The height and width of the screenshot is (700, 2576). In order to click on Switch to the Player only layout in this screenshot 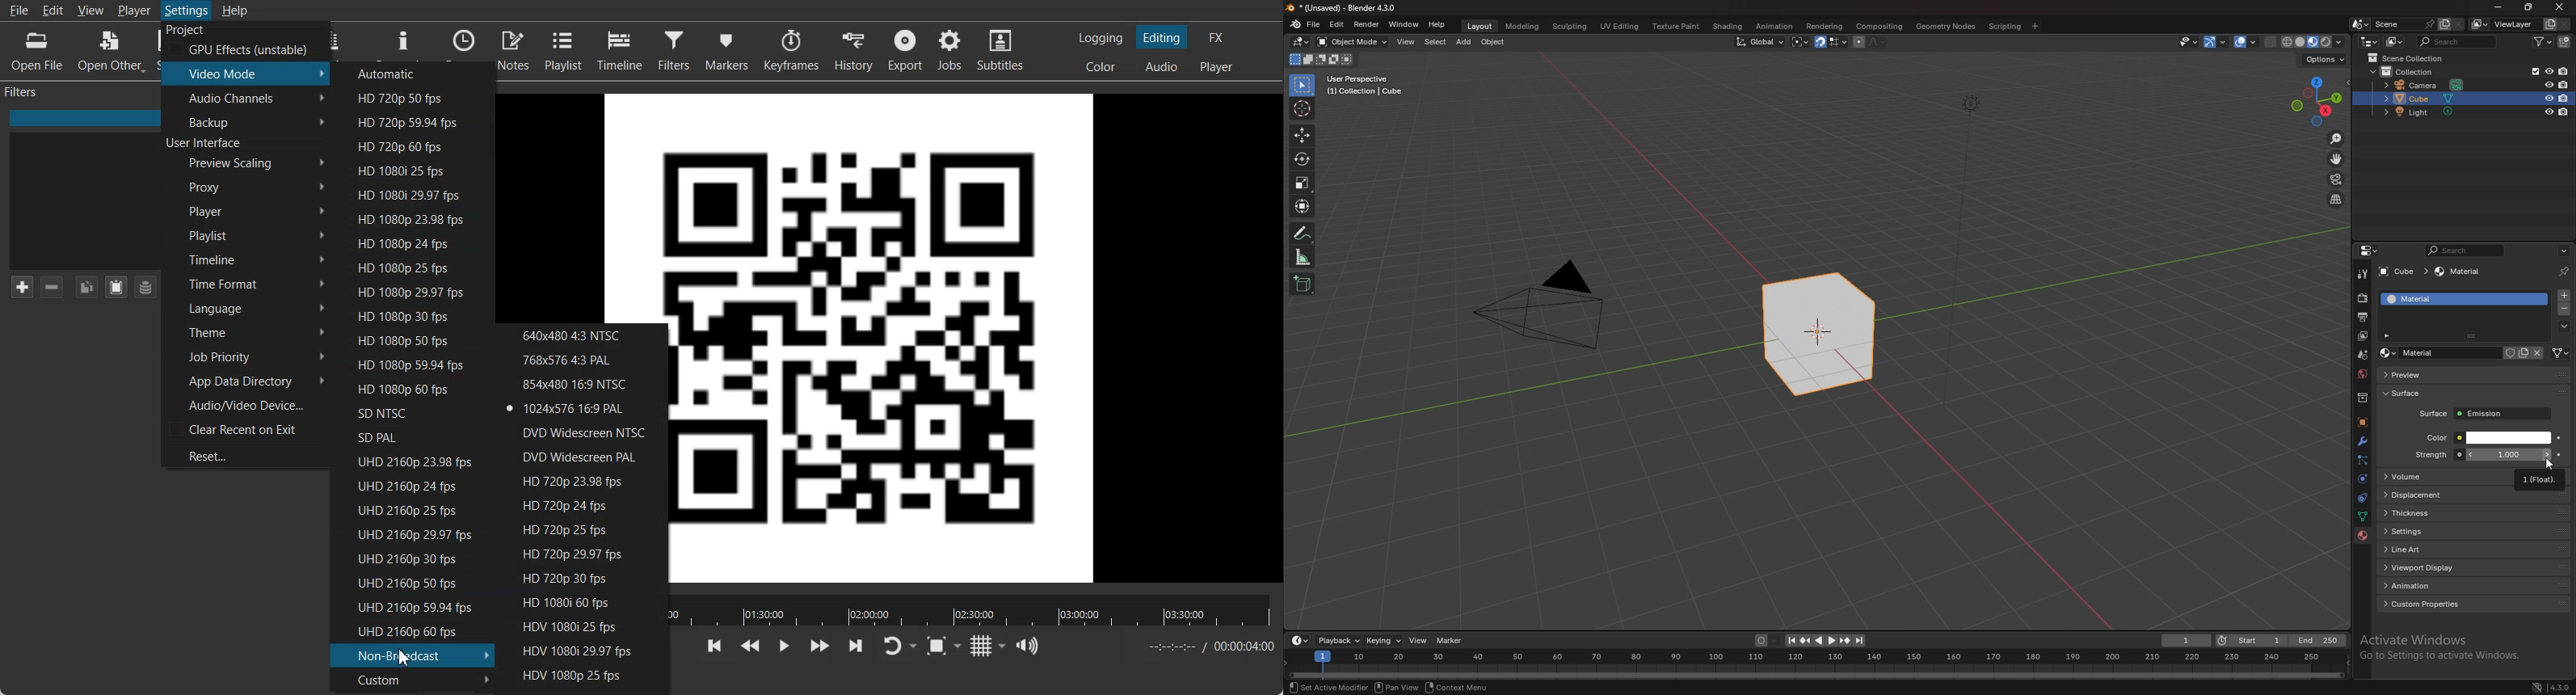, I will do `click(1218, 68)`.